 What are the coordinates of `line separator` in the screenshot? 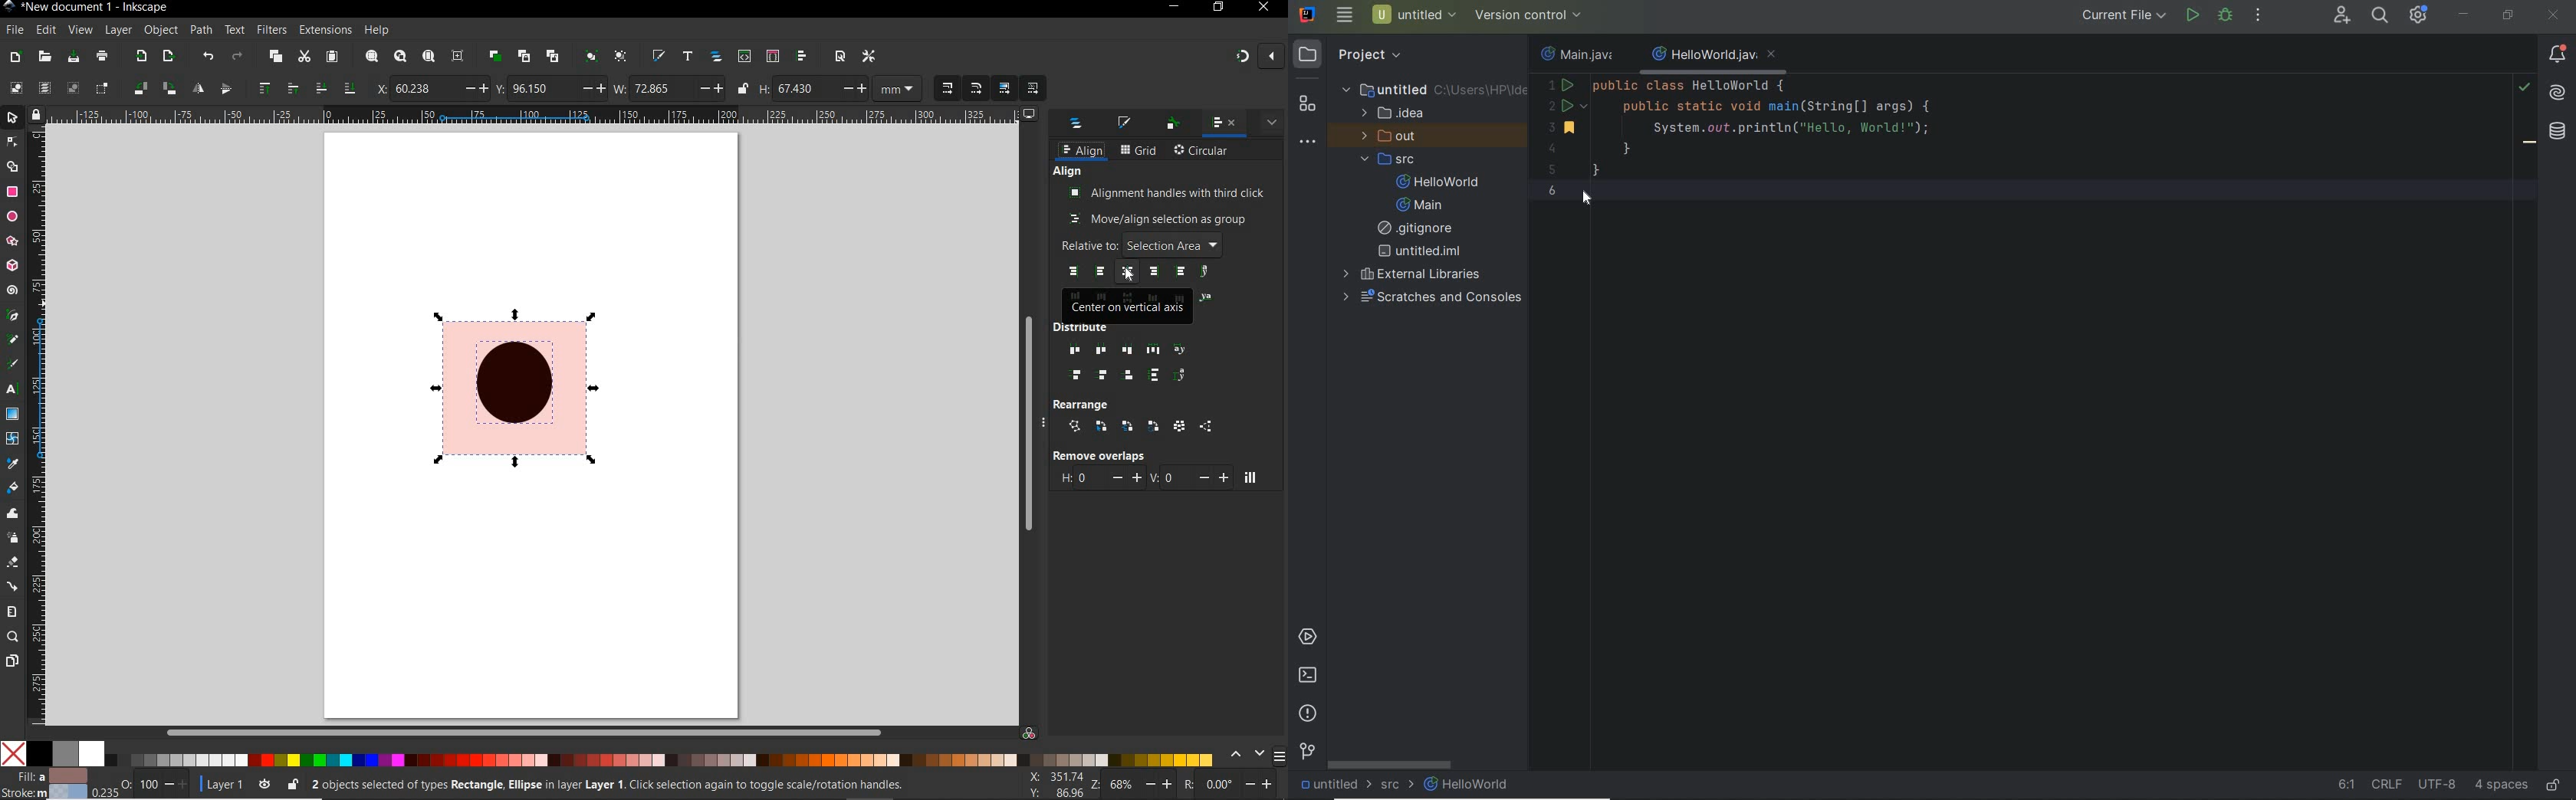 It's located at (2386, 783).